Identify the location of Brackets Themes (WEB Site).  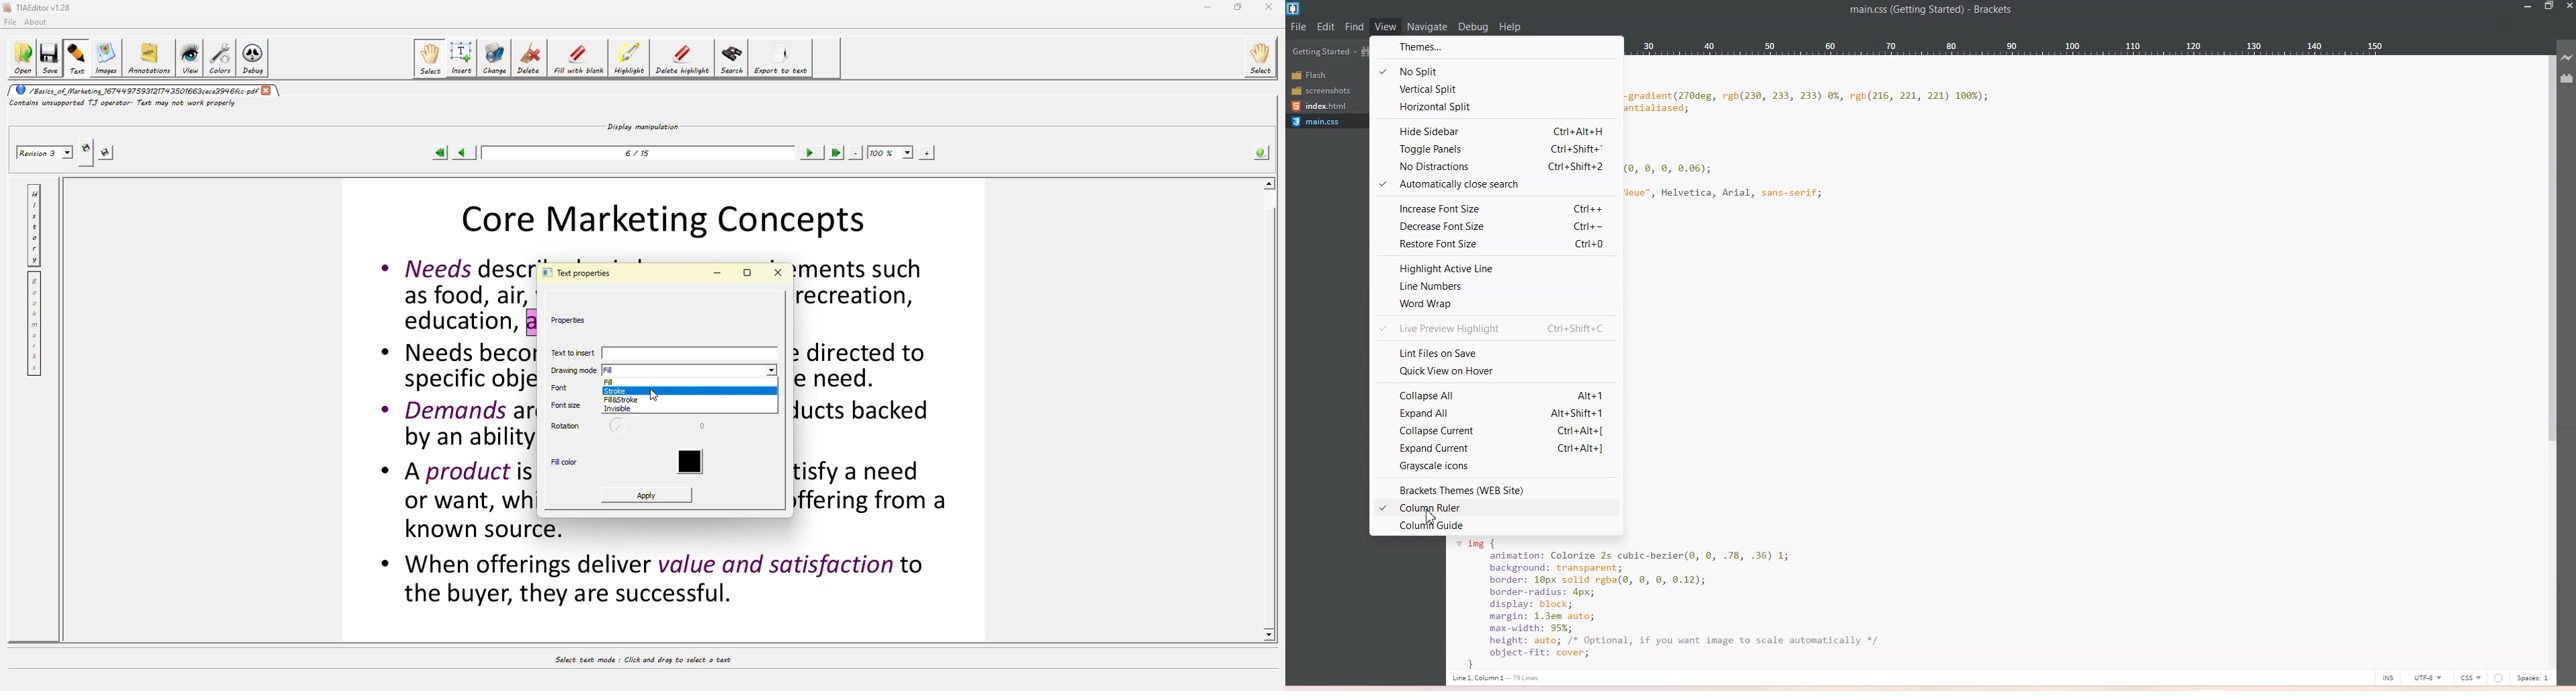
(1495, 489).